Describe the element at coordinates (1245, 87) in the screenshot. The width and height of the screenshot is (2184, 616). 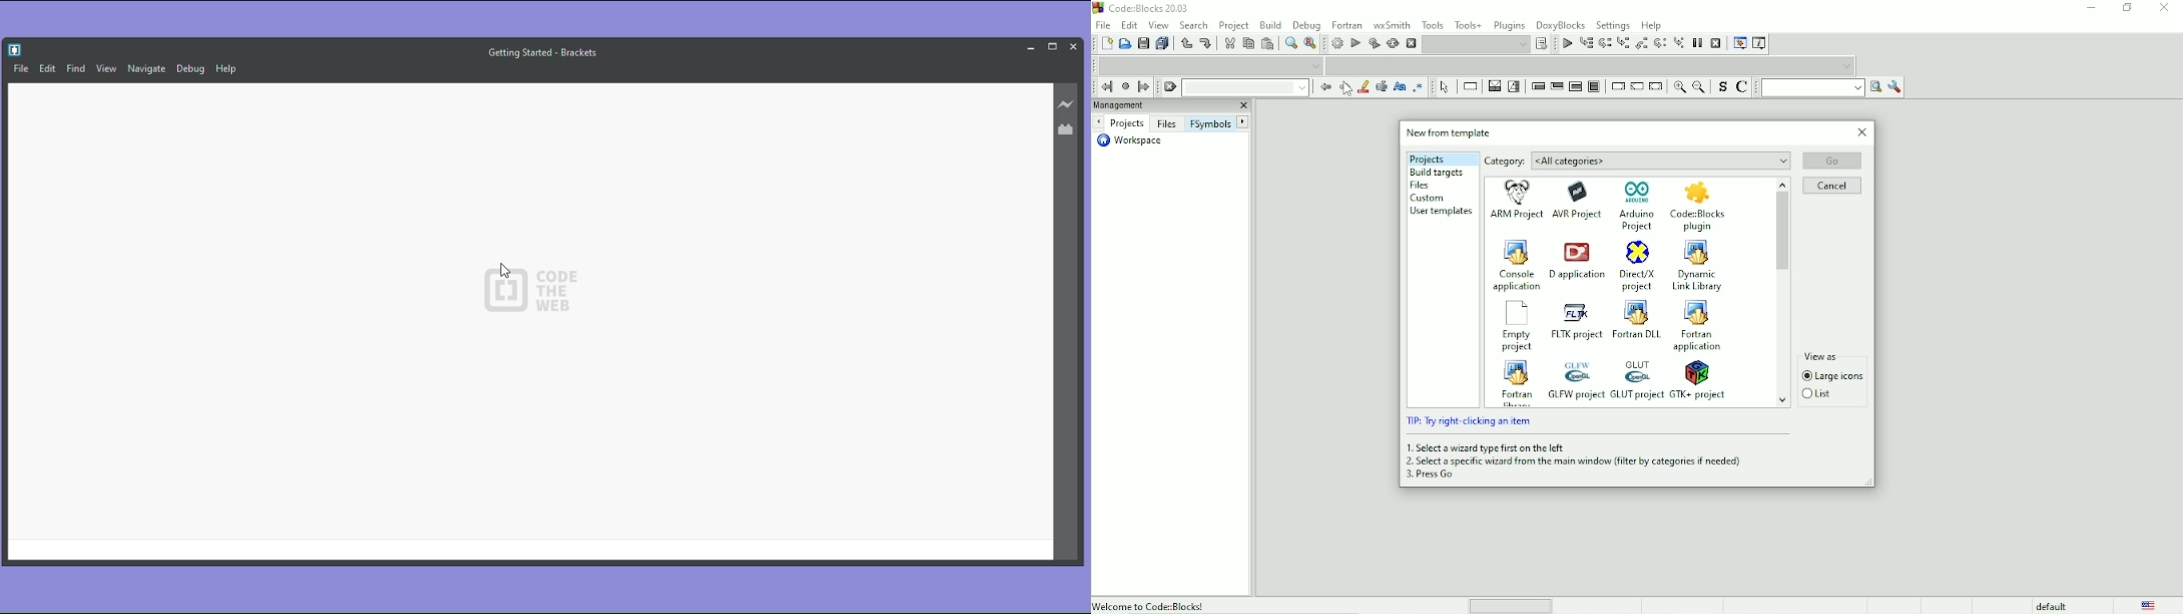
I see `Drop down` at that location.